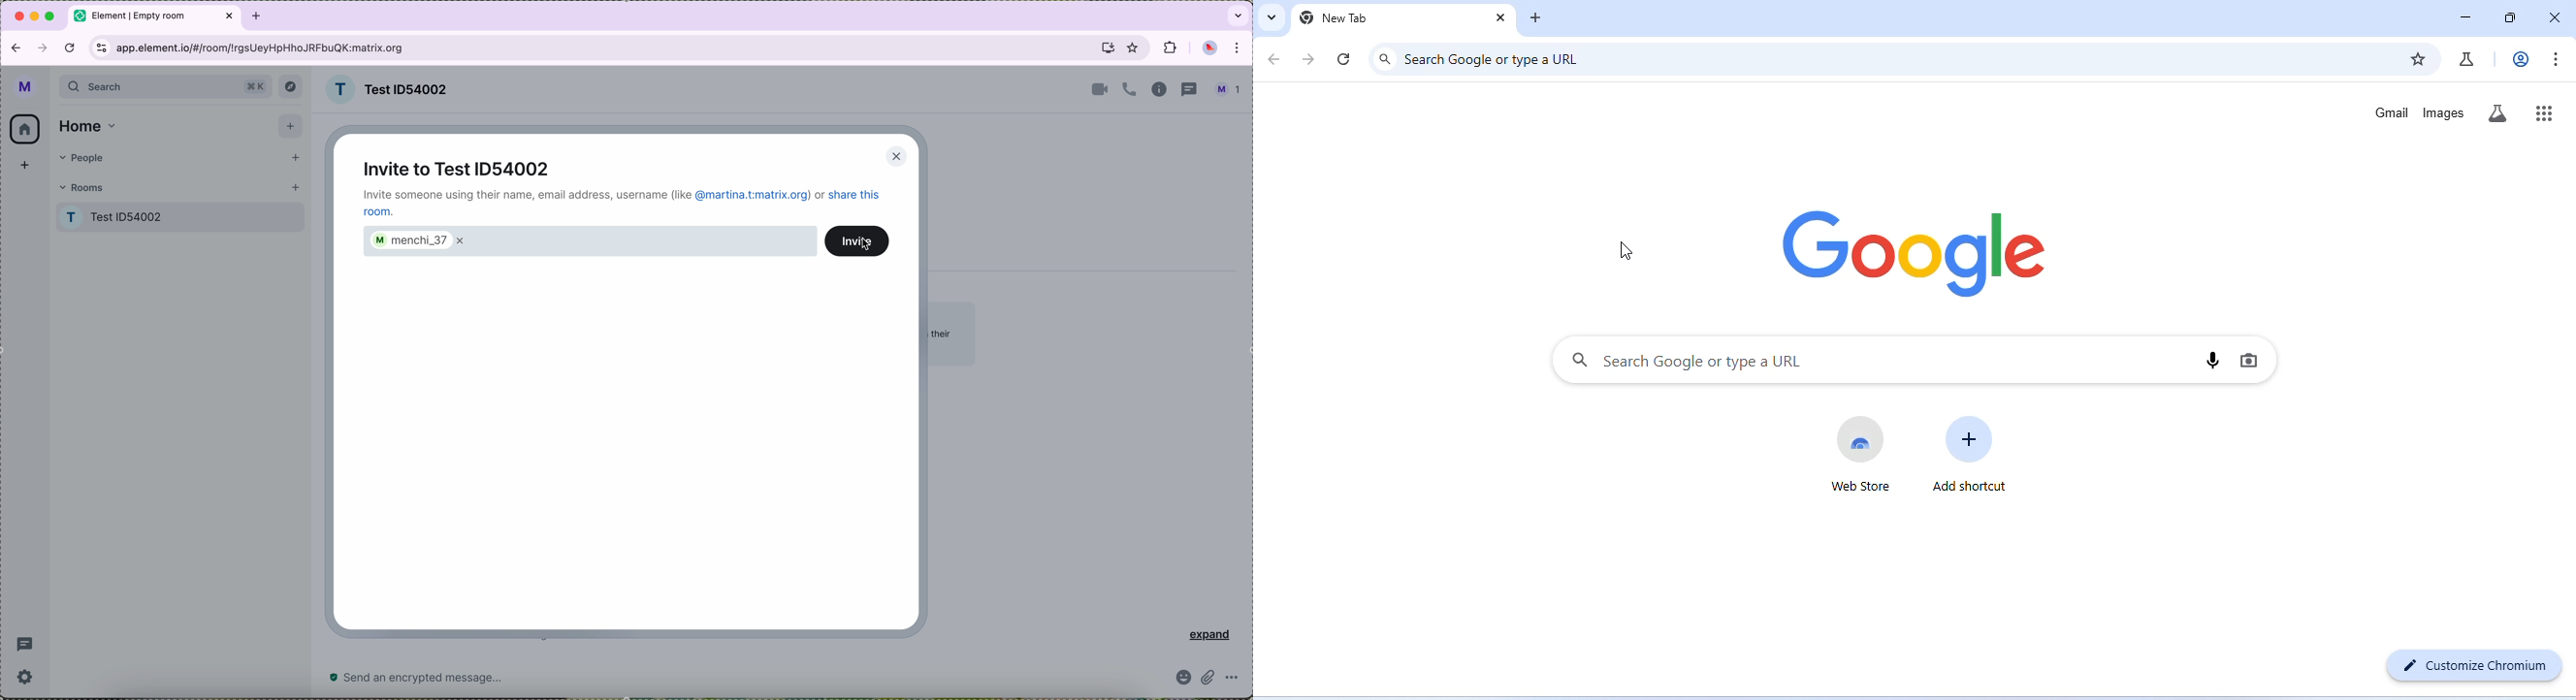 The height and width of the screenshot is (700, 2576). I want to click on cursor, so click(866, 247).